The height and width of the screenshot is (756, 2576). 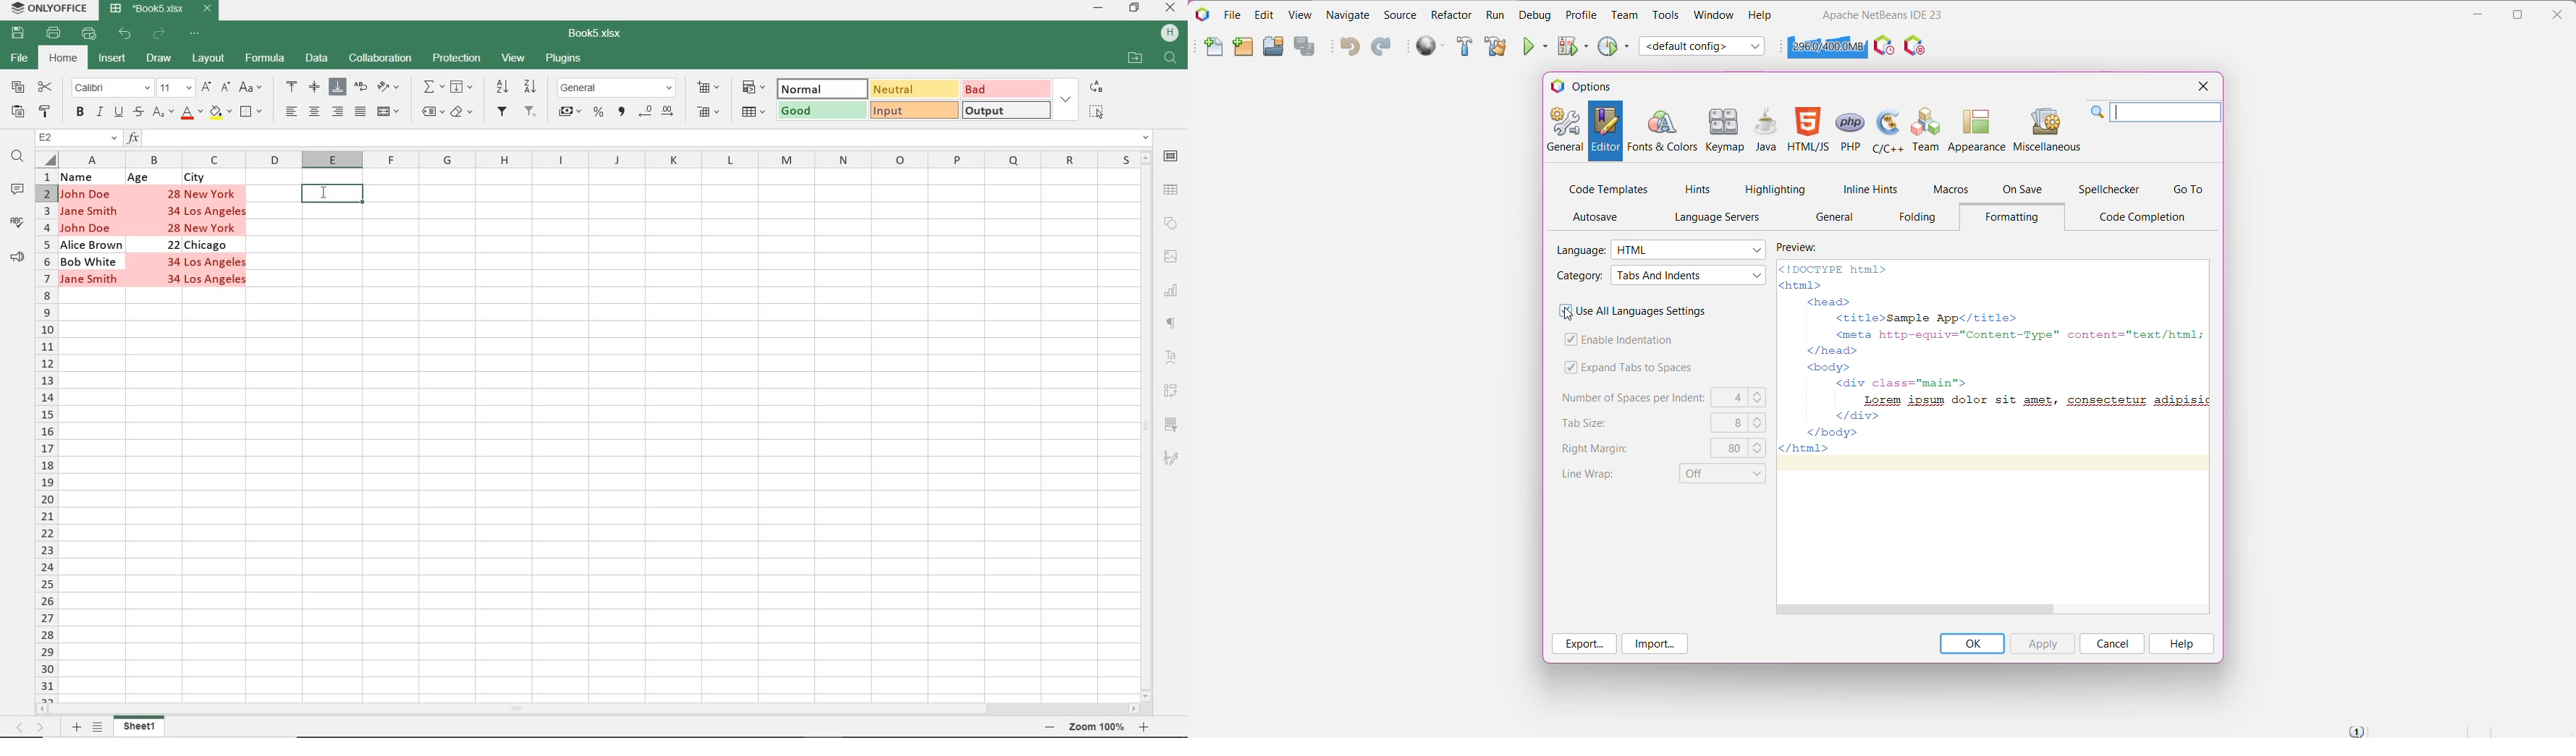 What do you see at coordinates (89, 228) in the screenshot?
I see `John Doe` at bounding box center [89, 228].